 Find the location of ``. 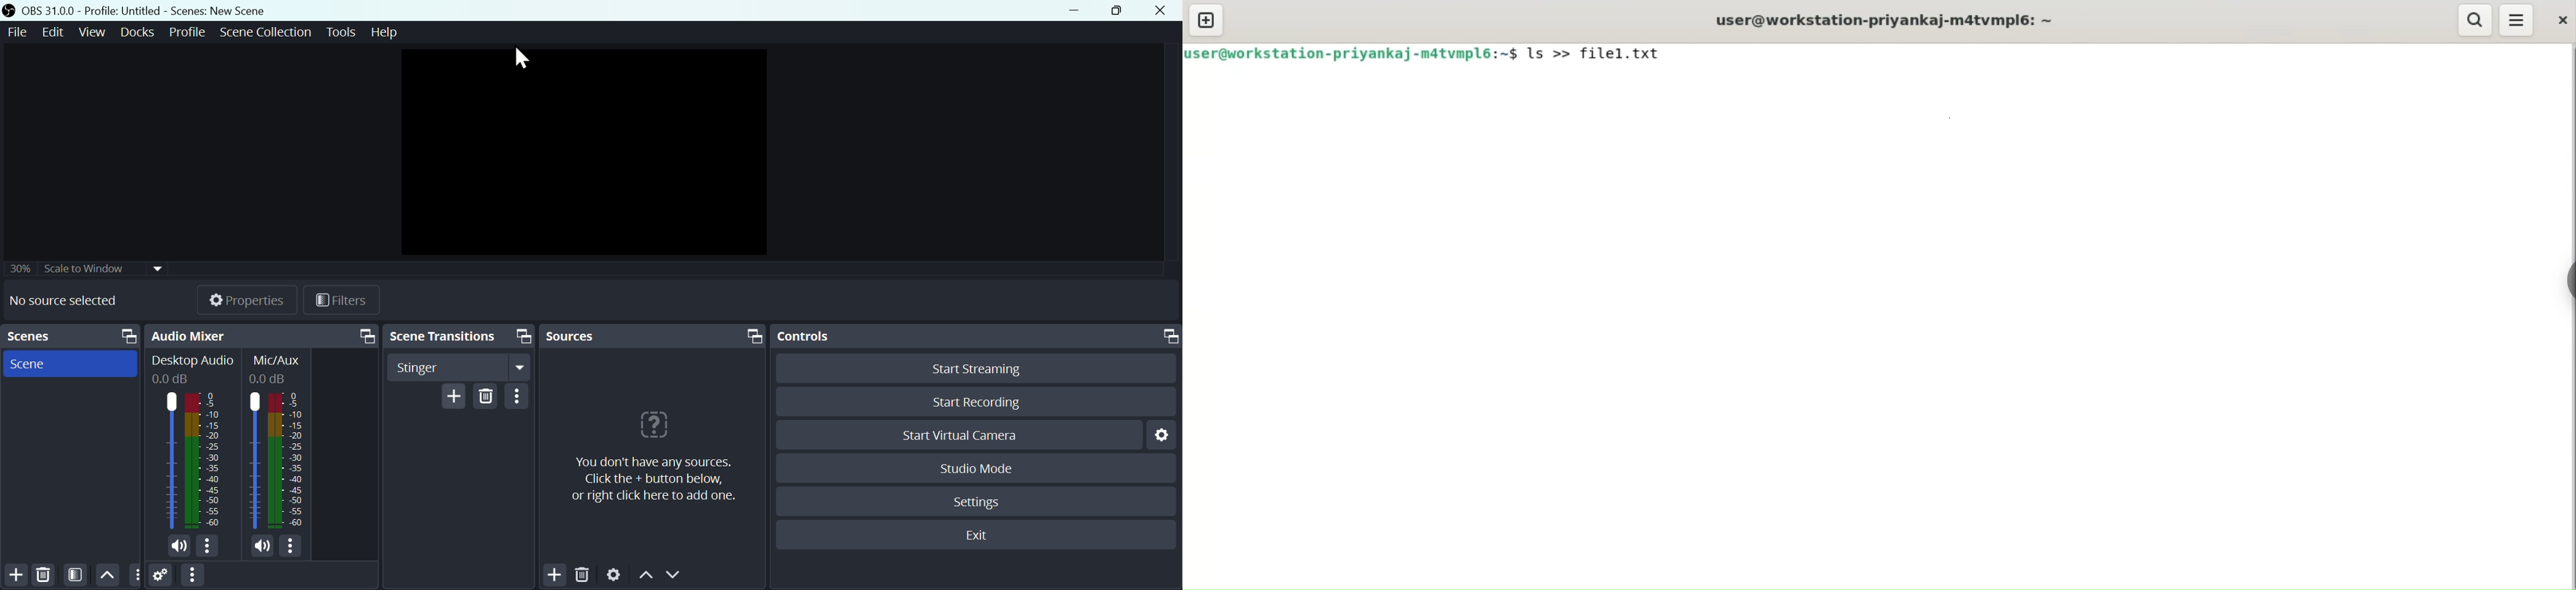

 is located at coordinates (55, 31).